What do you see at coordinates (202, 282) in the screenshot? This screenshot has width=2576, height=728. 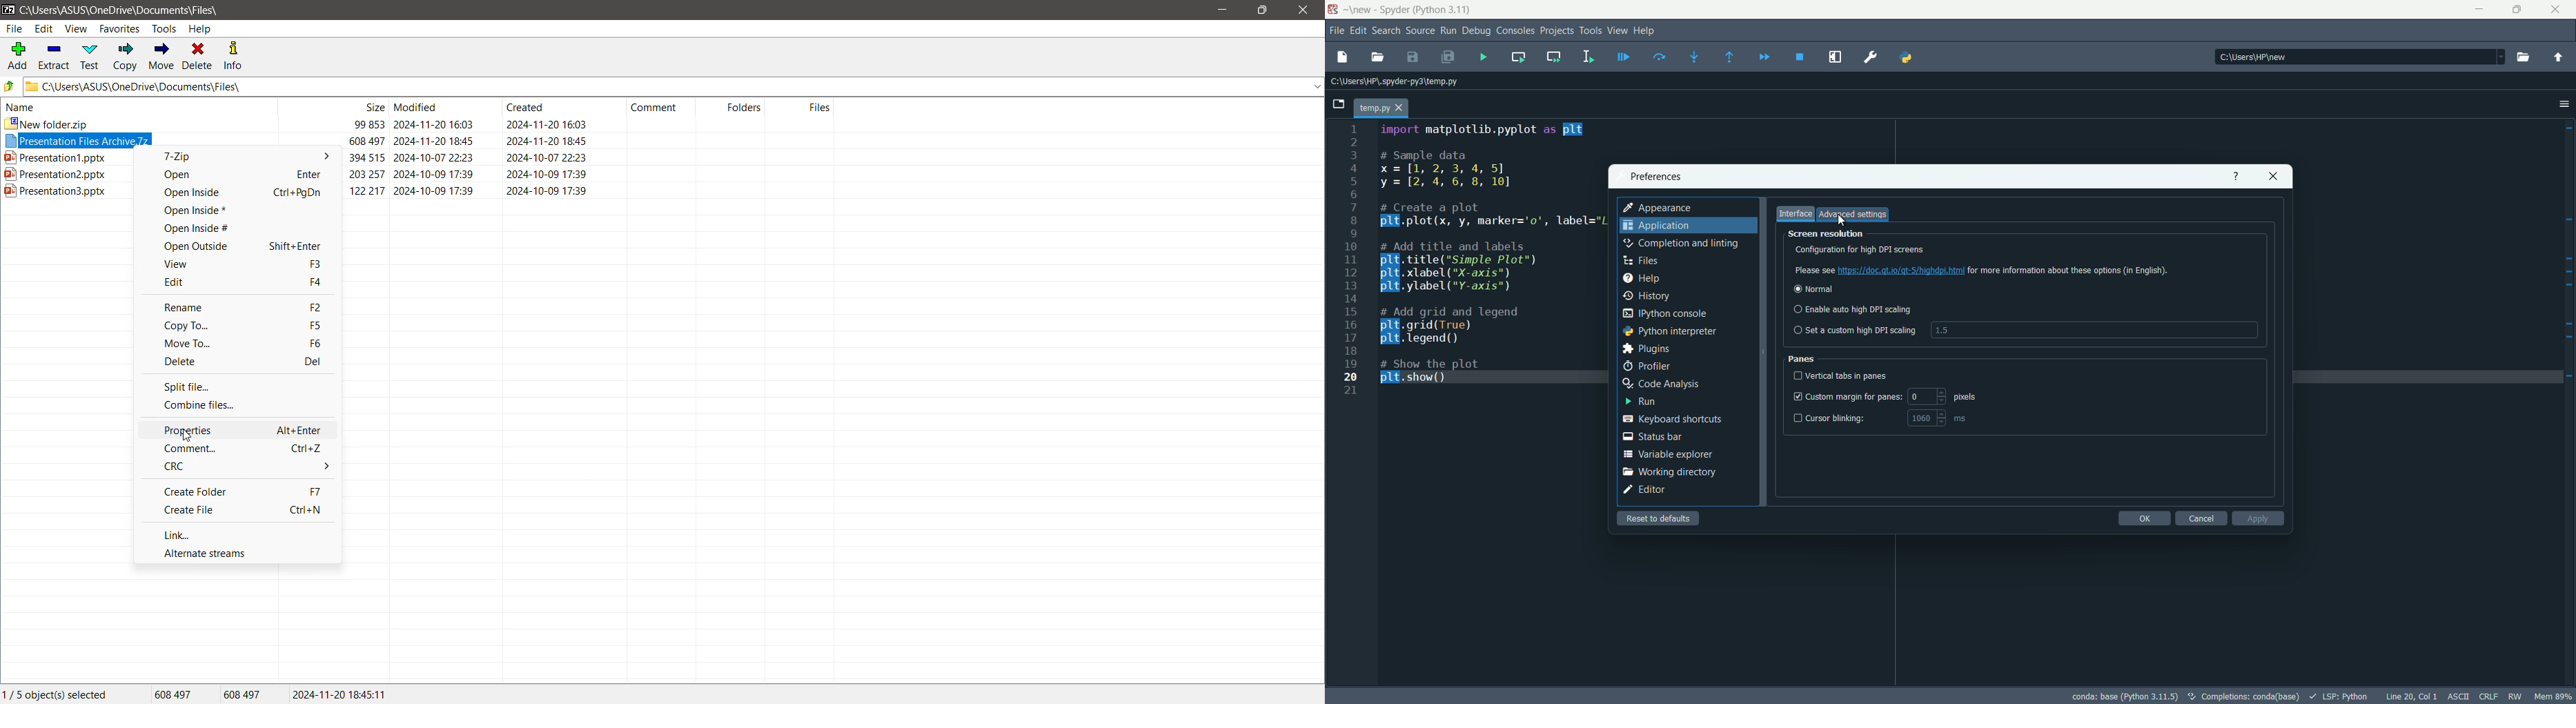 I see `Edit` at bounding box center [202, 282].